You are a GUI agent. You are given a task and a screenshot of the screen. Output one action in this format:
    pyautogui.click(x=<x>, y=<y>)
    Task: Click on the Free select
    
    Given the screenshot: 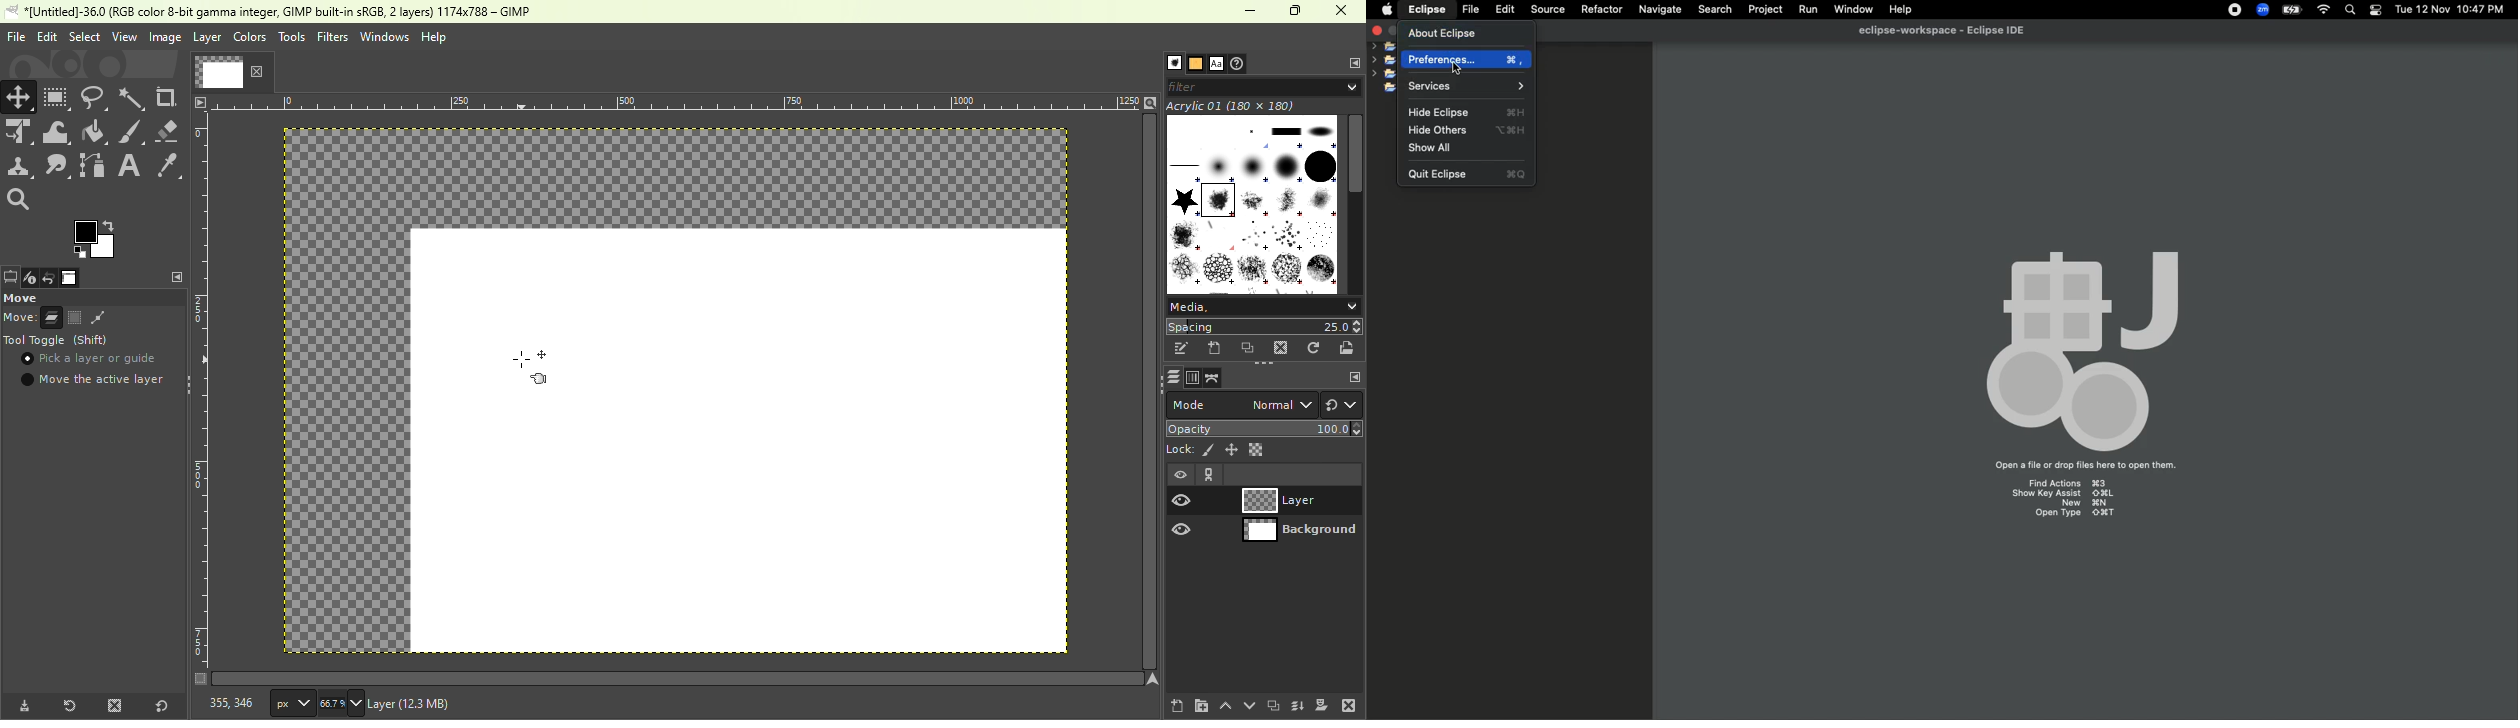 What is the action you would take?
    pyautogui.click(x=92, y=297)
    